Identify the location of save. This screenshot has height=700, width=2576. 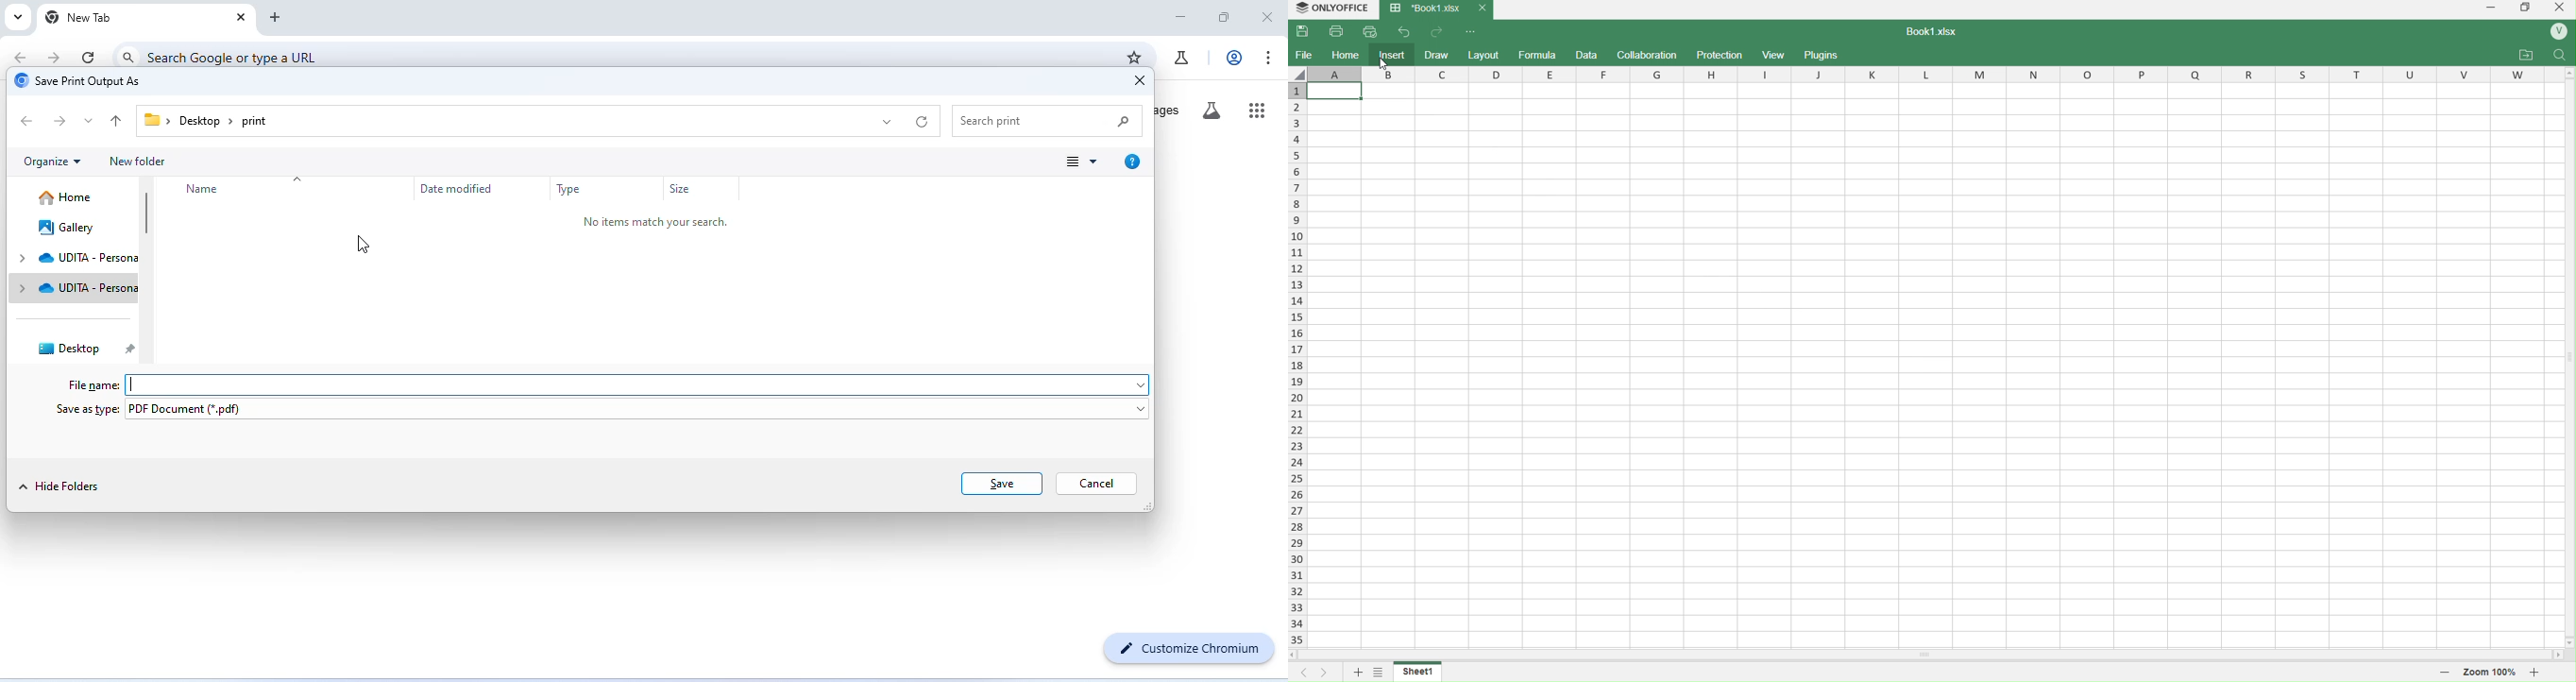
(1306, 32).